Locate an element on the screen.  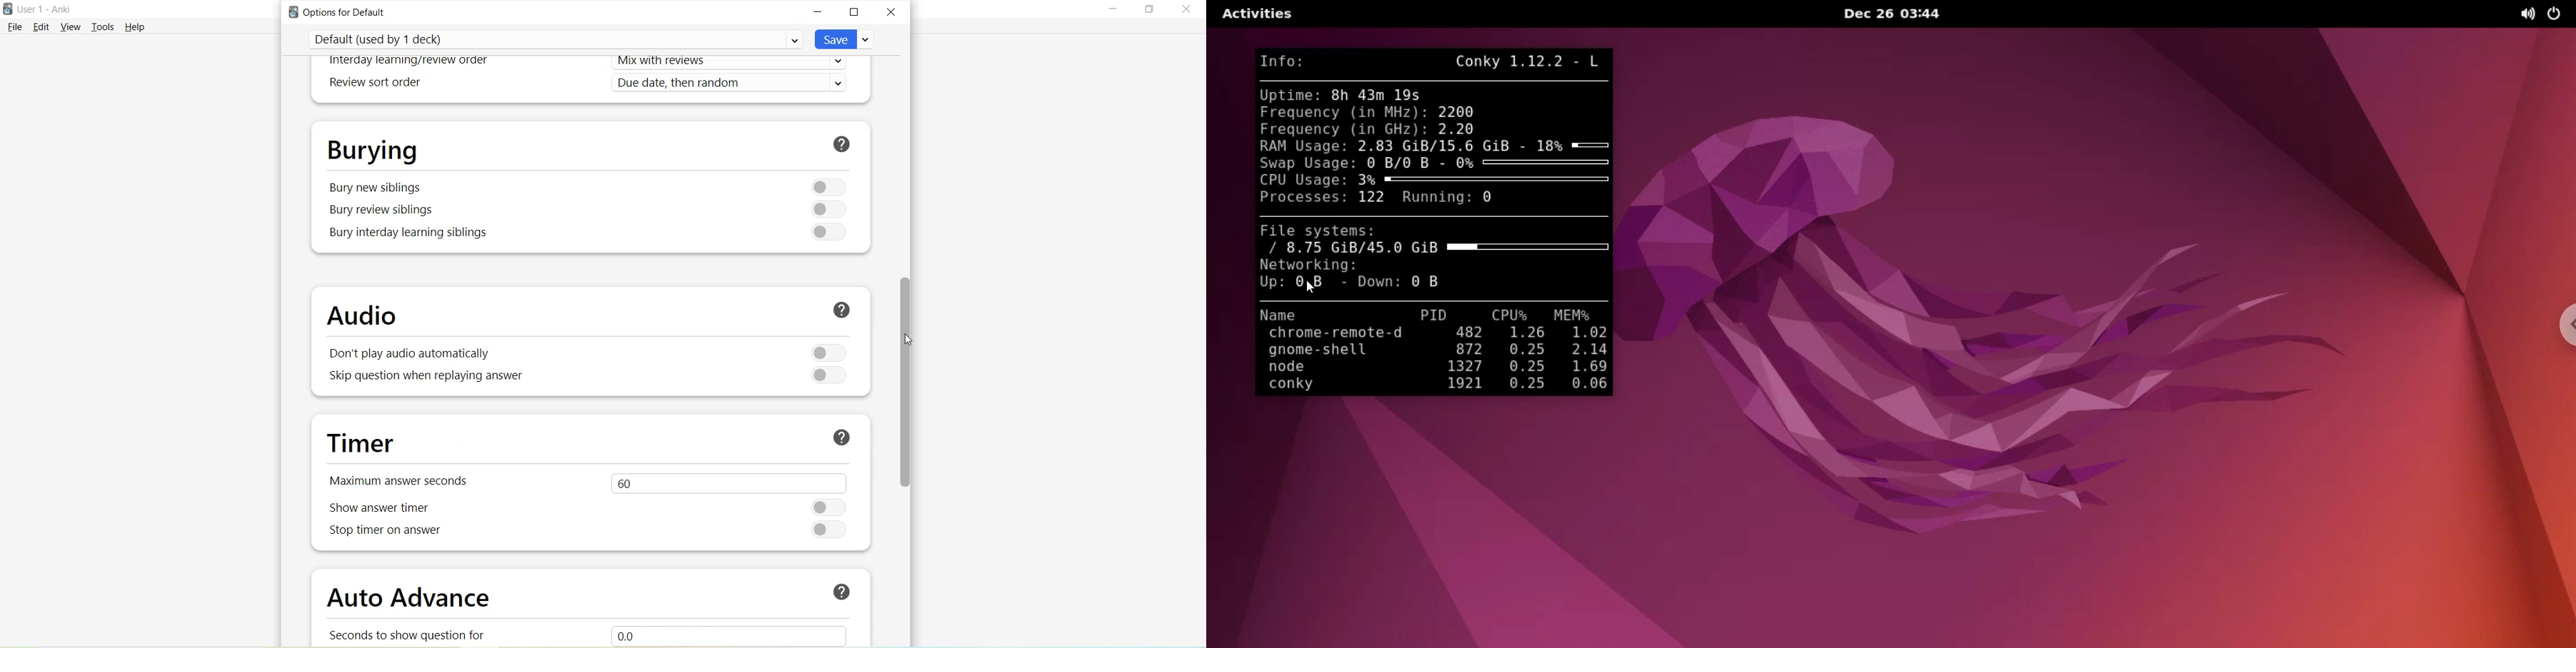
Seconds to show question for is located at coordinates (413, 634).